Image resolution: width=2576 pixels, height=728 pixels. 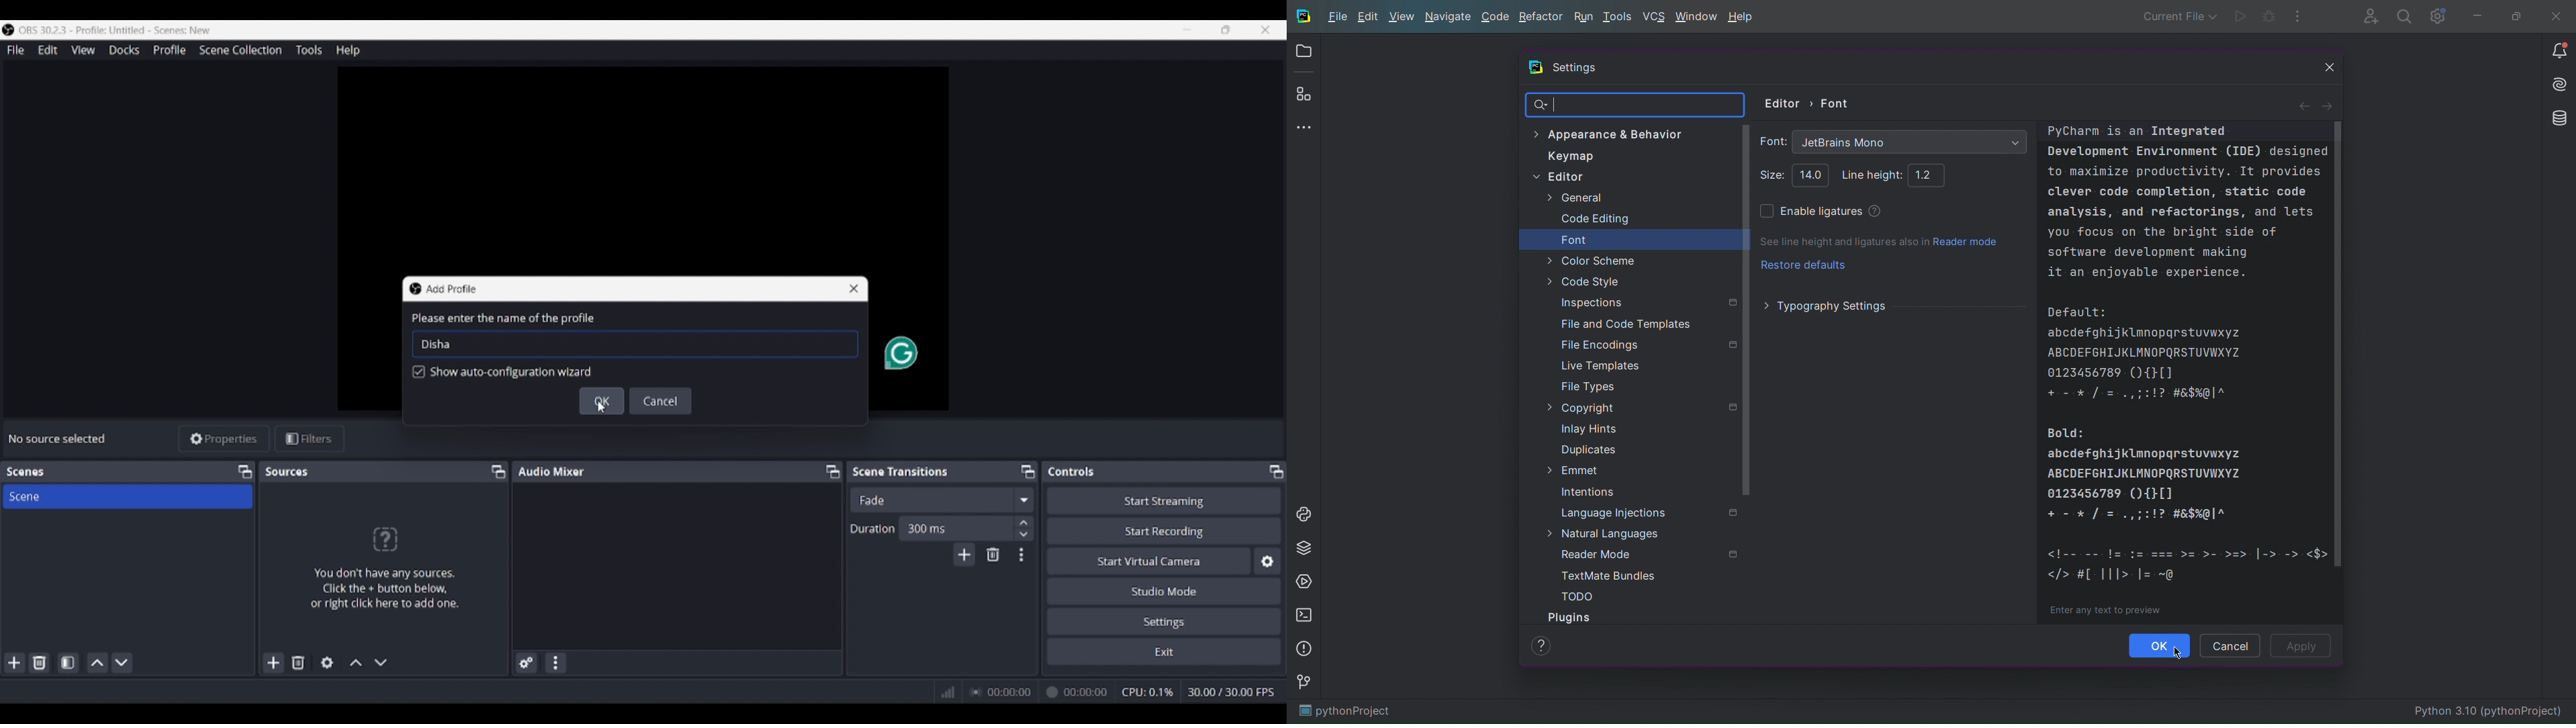 I want to click on Start streaming, so click(x=1165, y=500).